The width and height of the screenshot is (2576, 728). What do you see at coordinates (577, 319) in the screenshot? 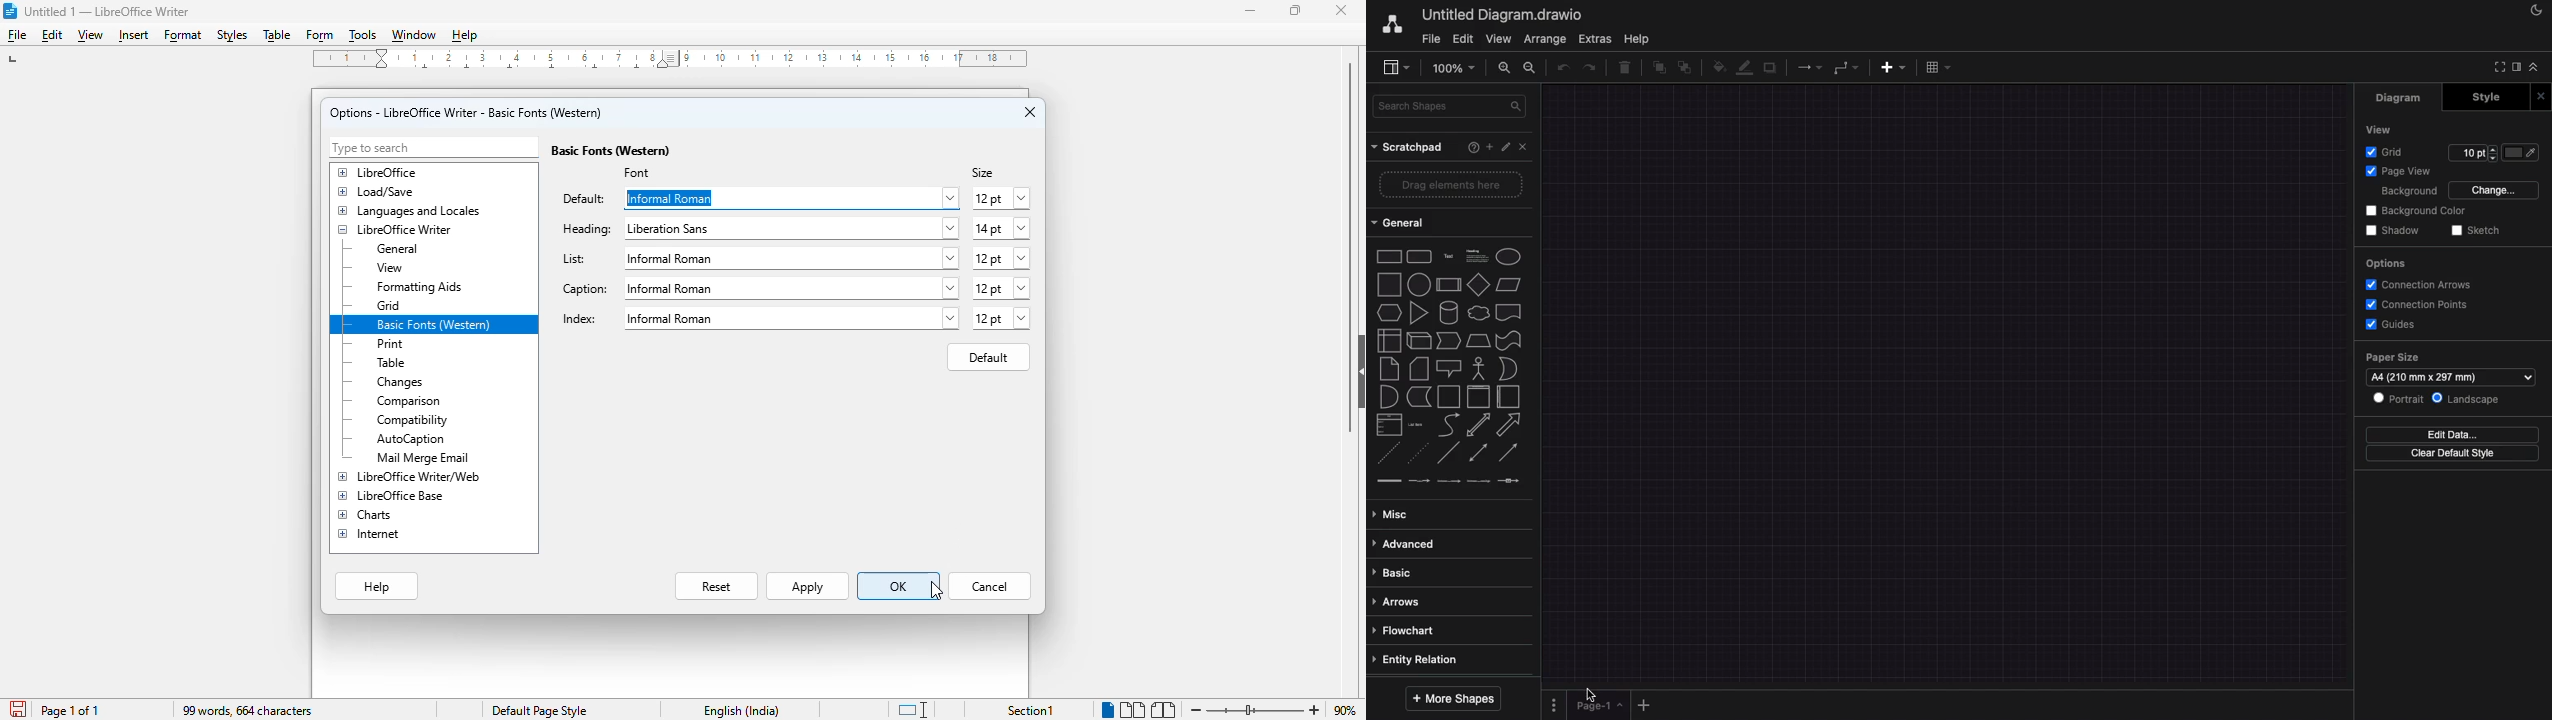
I see `index: ` at bounding box center [577, 319].